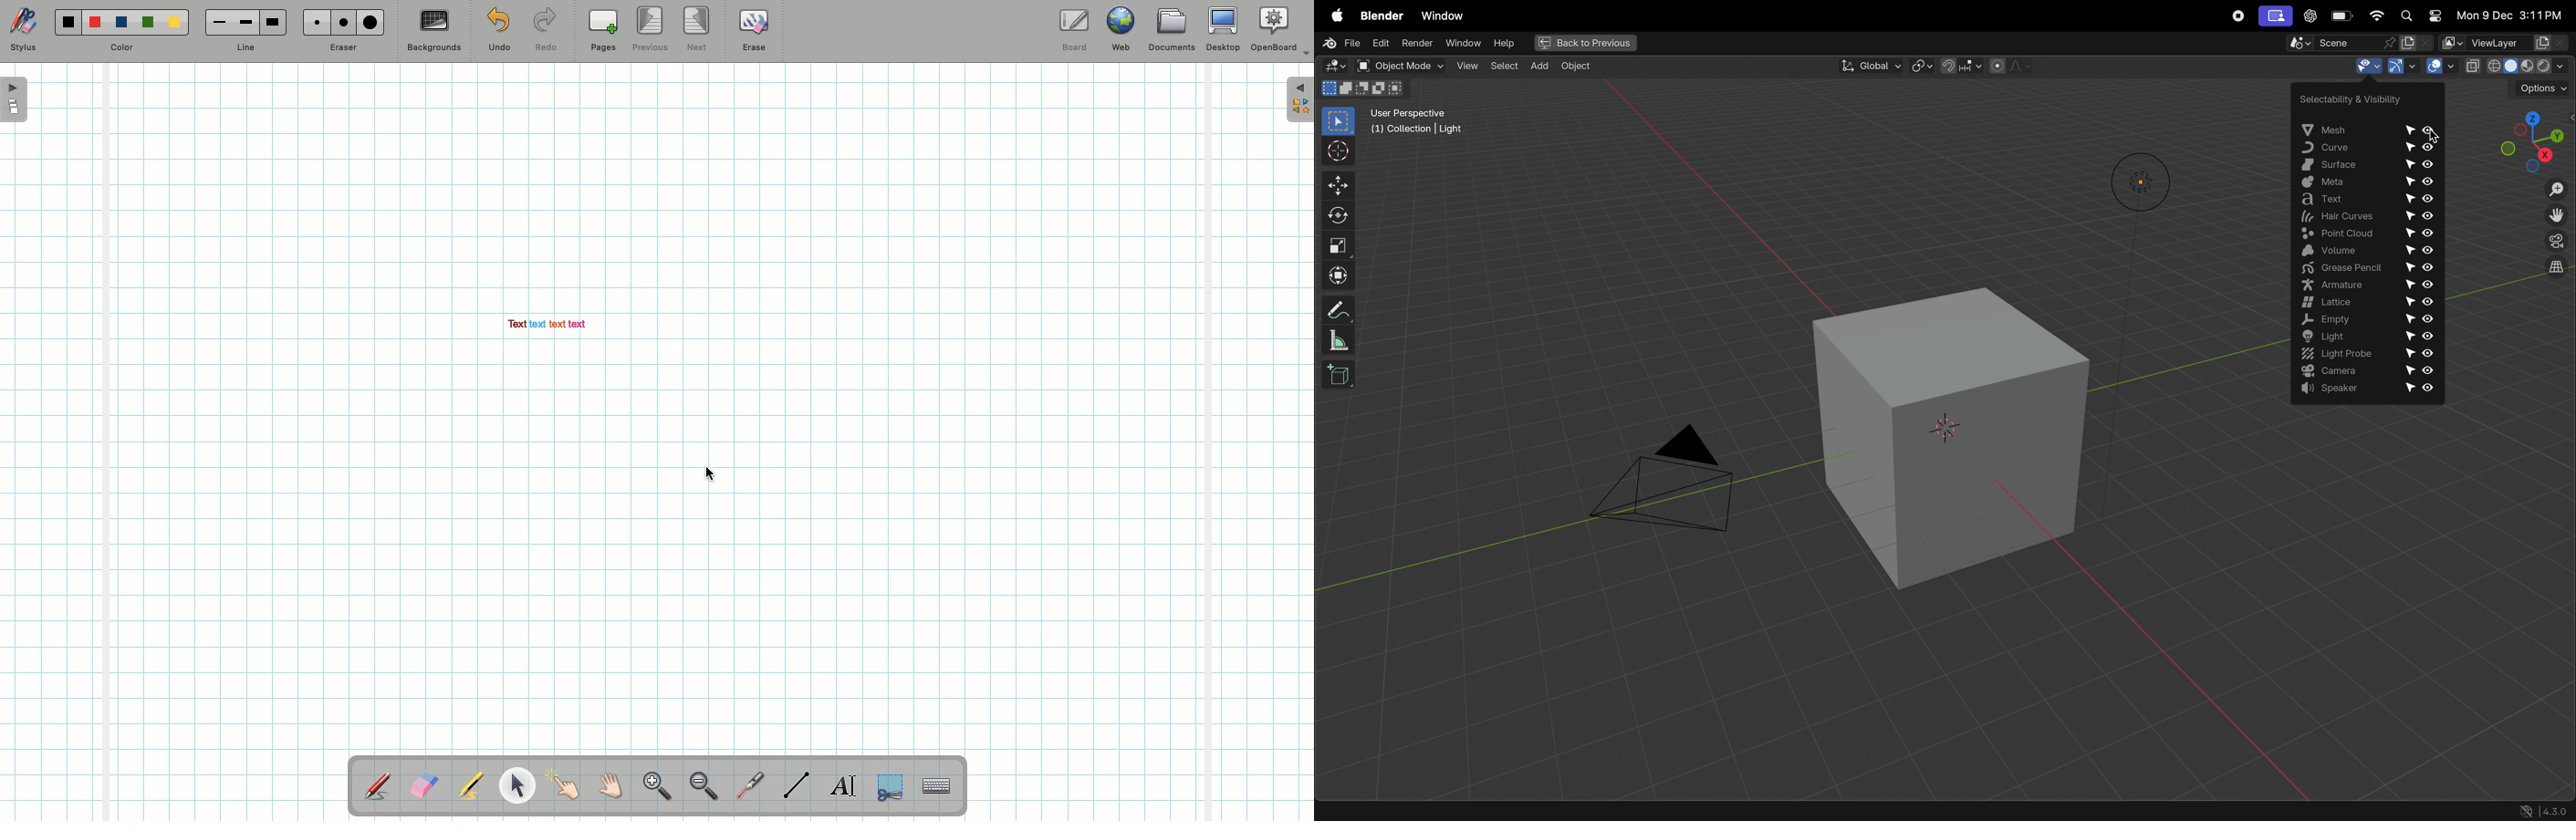  Describe the element at coordinates (96, 23) in the screenshot. I see `Red` at that location.